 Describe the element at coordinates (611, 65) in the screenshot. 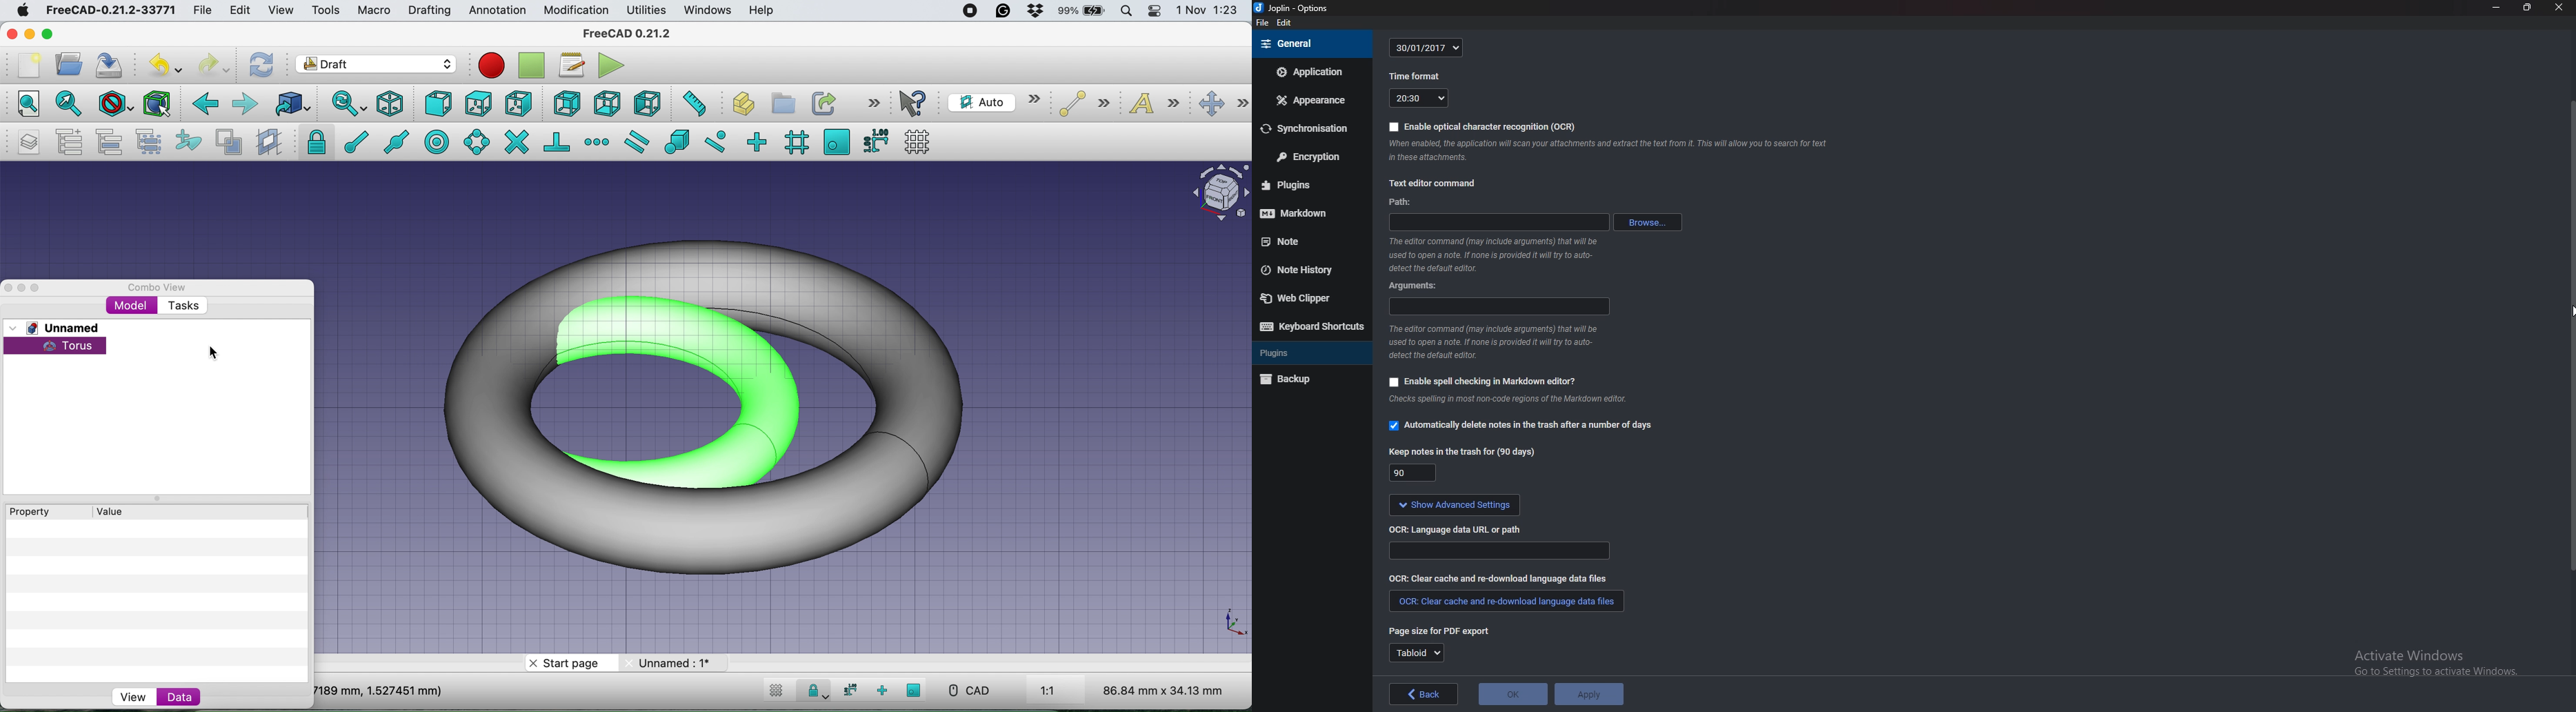

I see `execute macros` at that location.